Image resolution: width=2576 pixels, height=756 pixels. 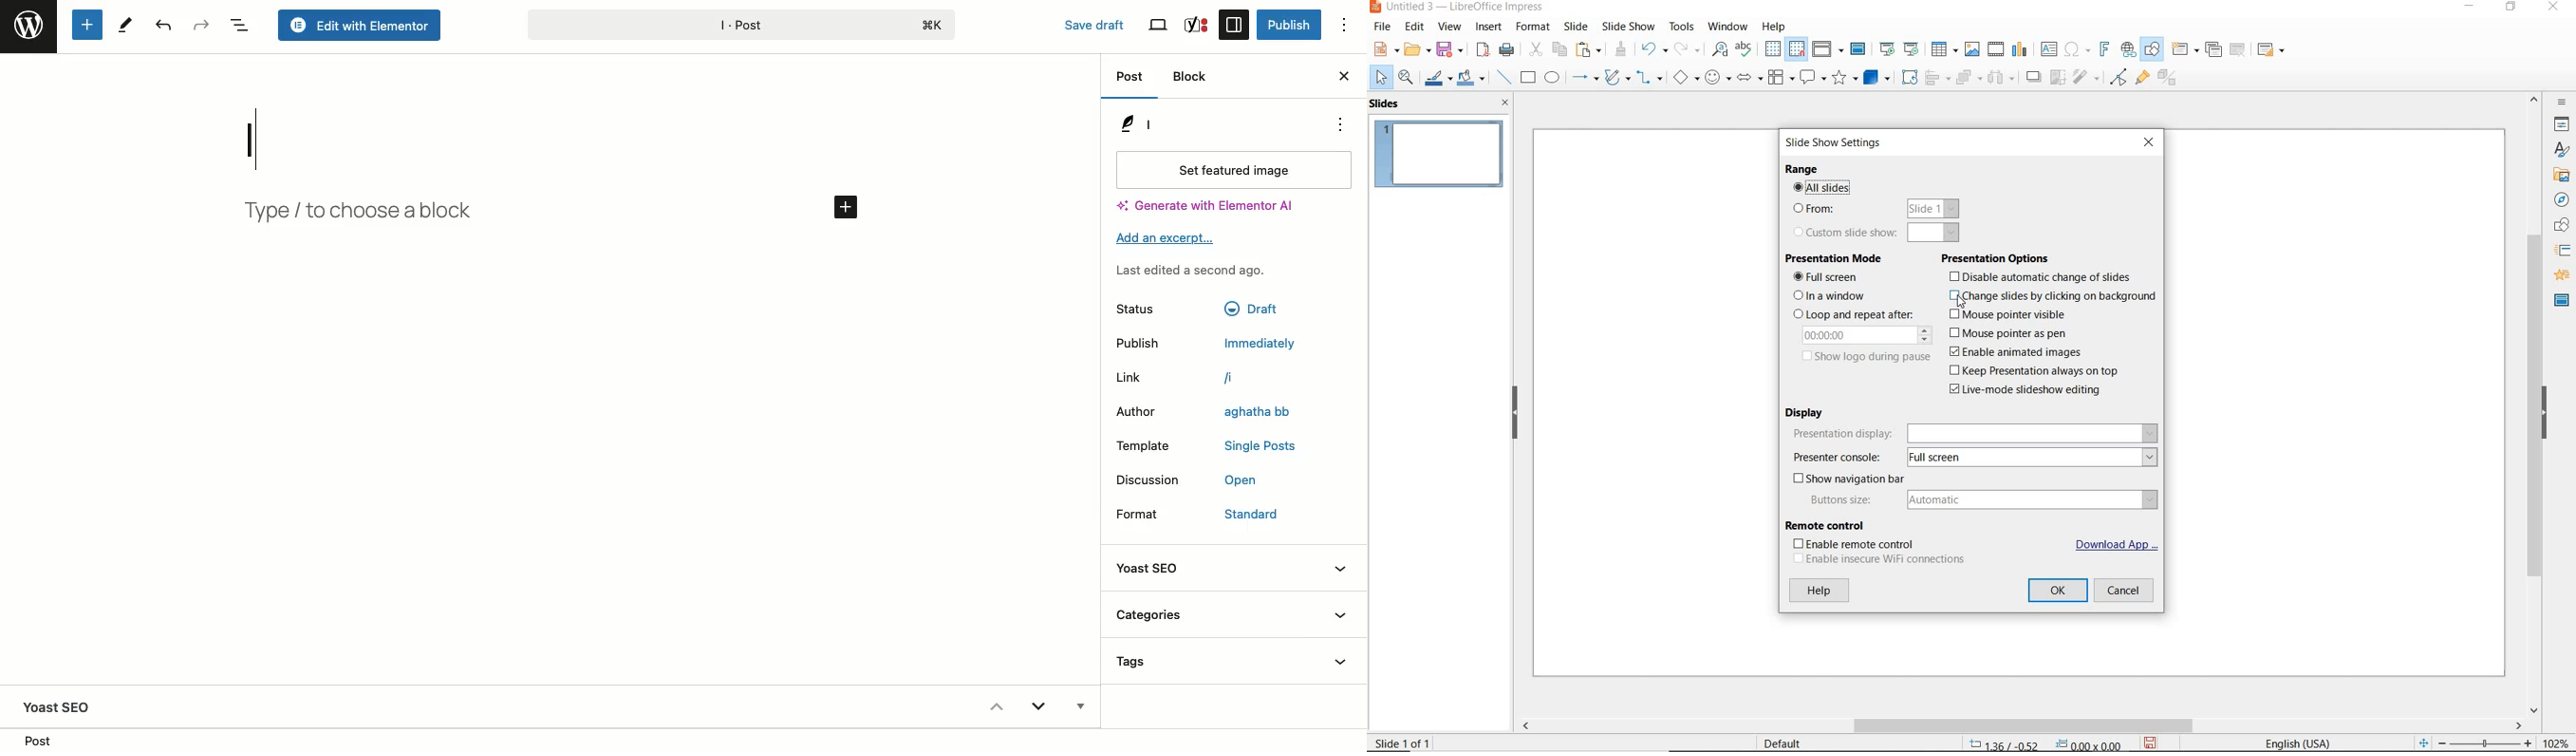 What do you see at coordinates (2212, 48) in the screenshot?
I see `DUPLICATE SLIDE` at bounding box center [2212, 48].